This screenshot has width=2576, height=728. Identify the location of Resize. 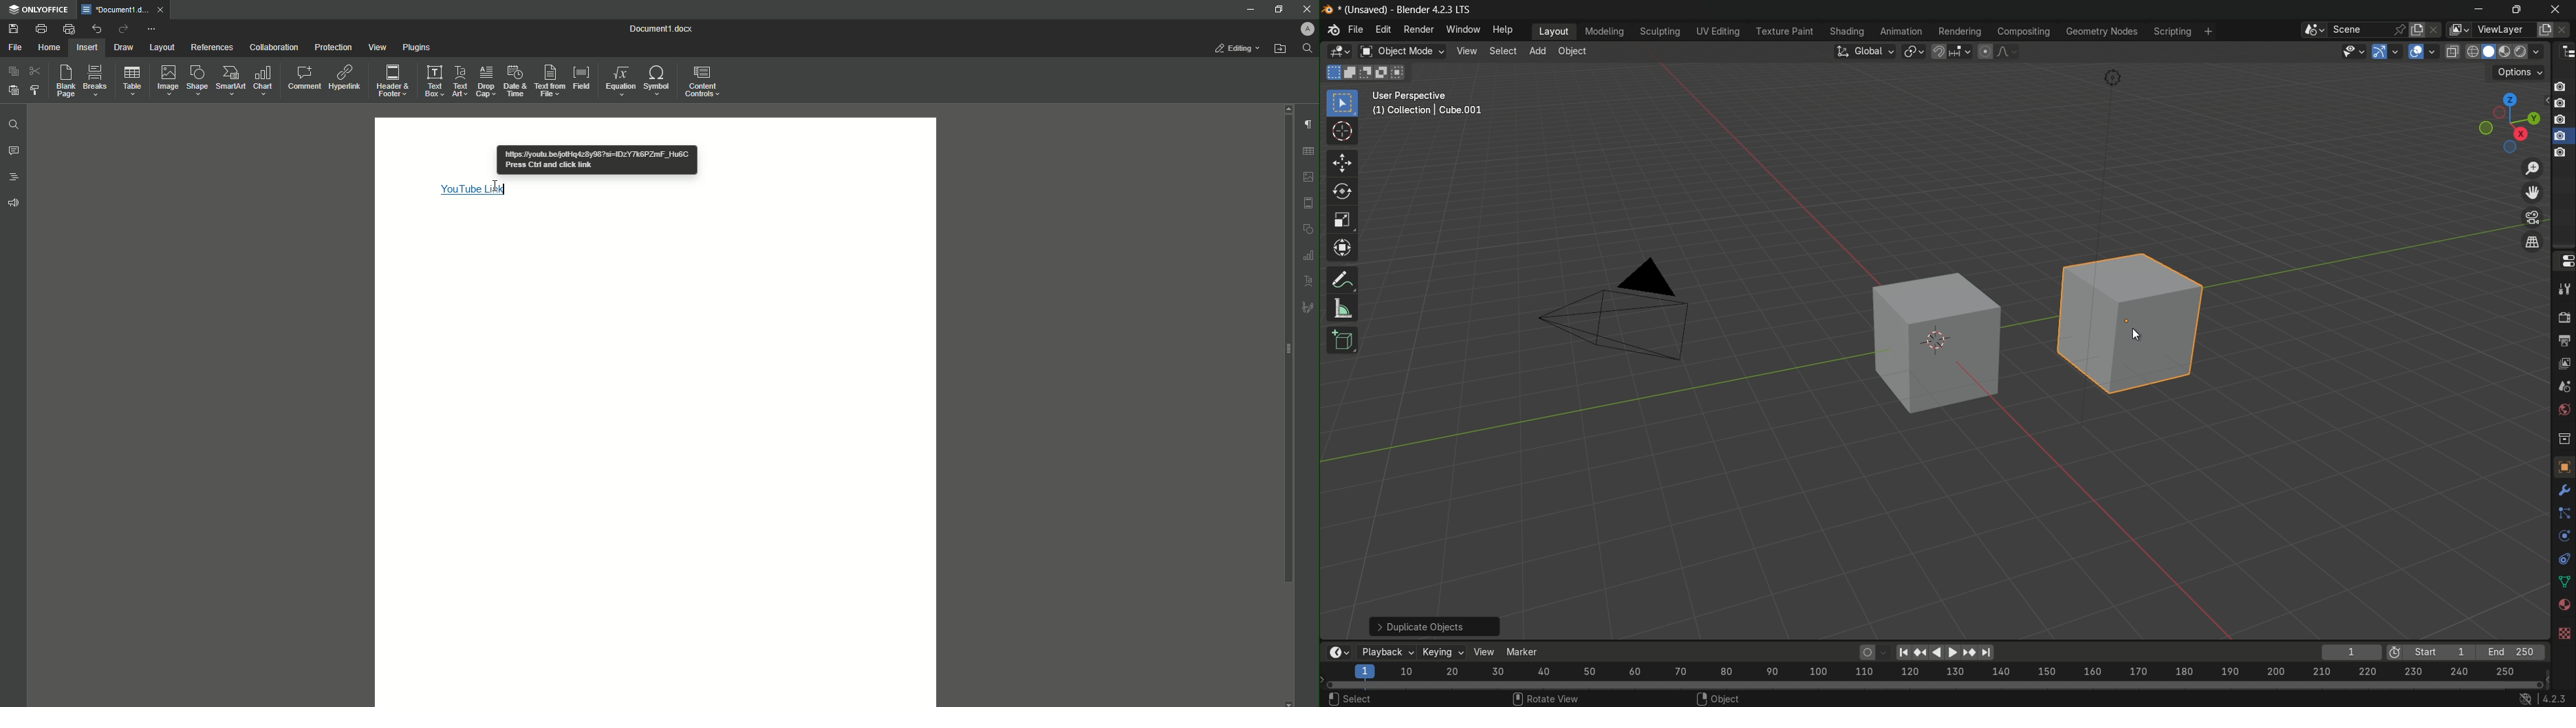
(1952, 698).